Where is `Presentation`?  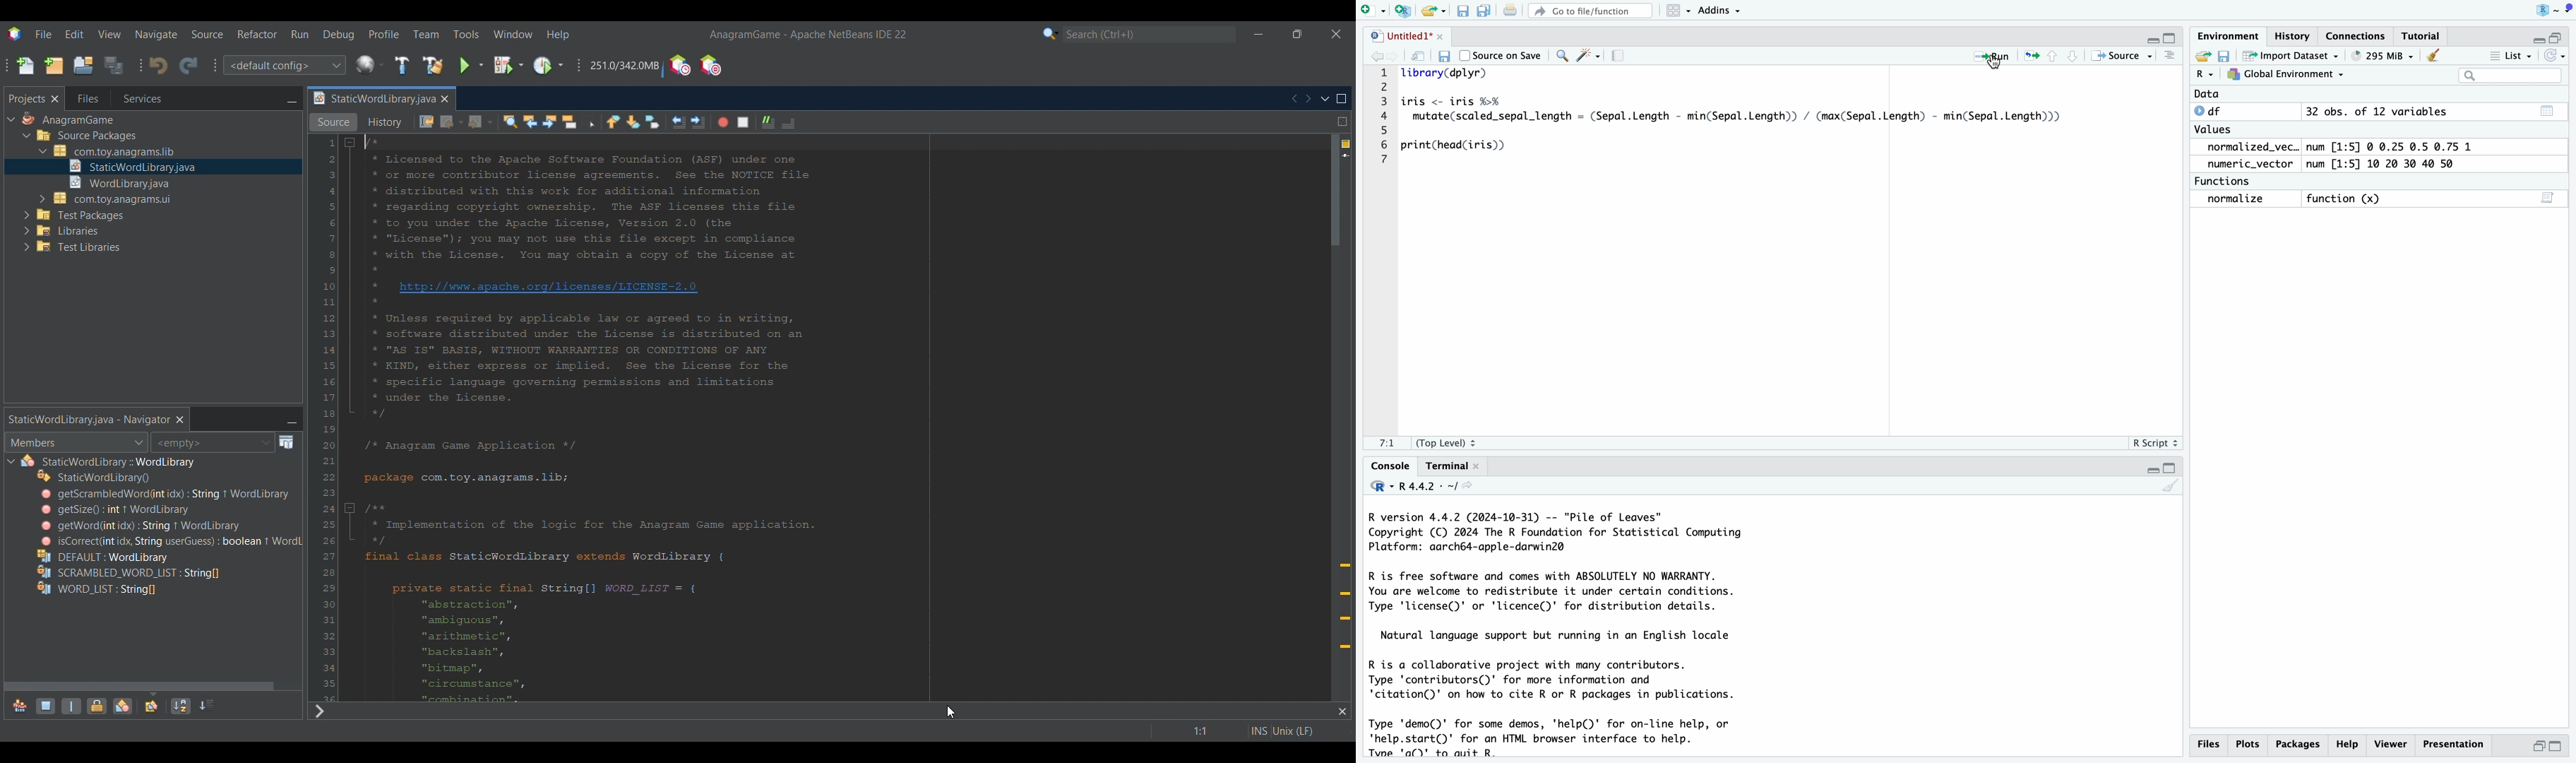
Presentation is located at coordinates (2455, 743).